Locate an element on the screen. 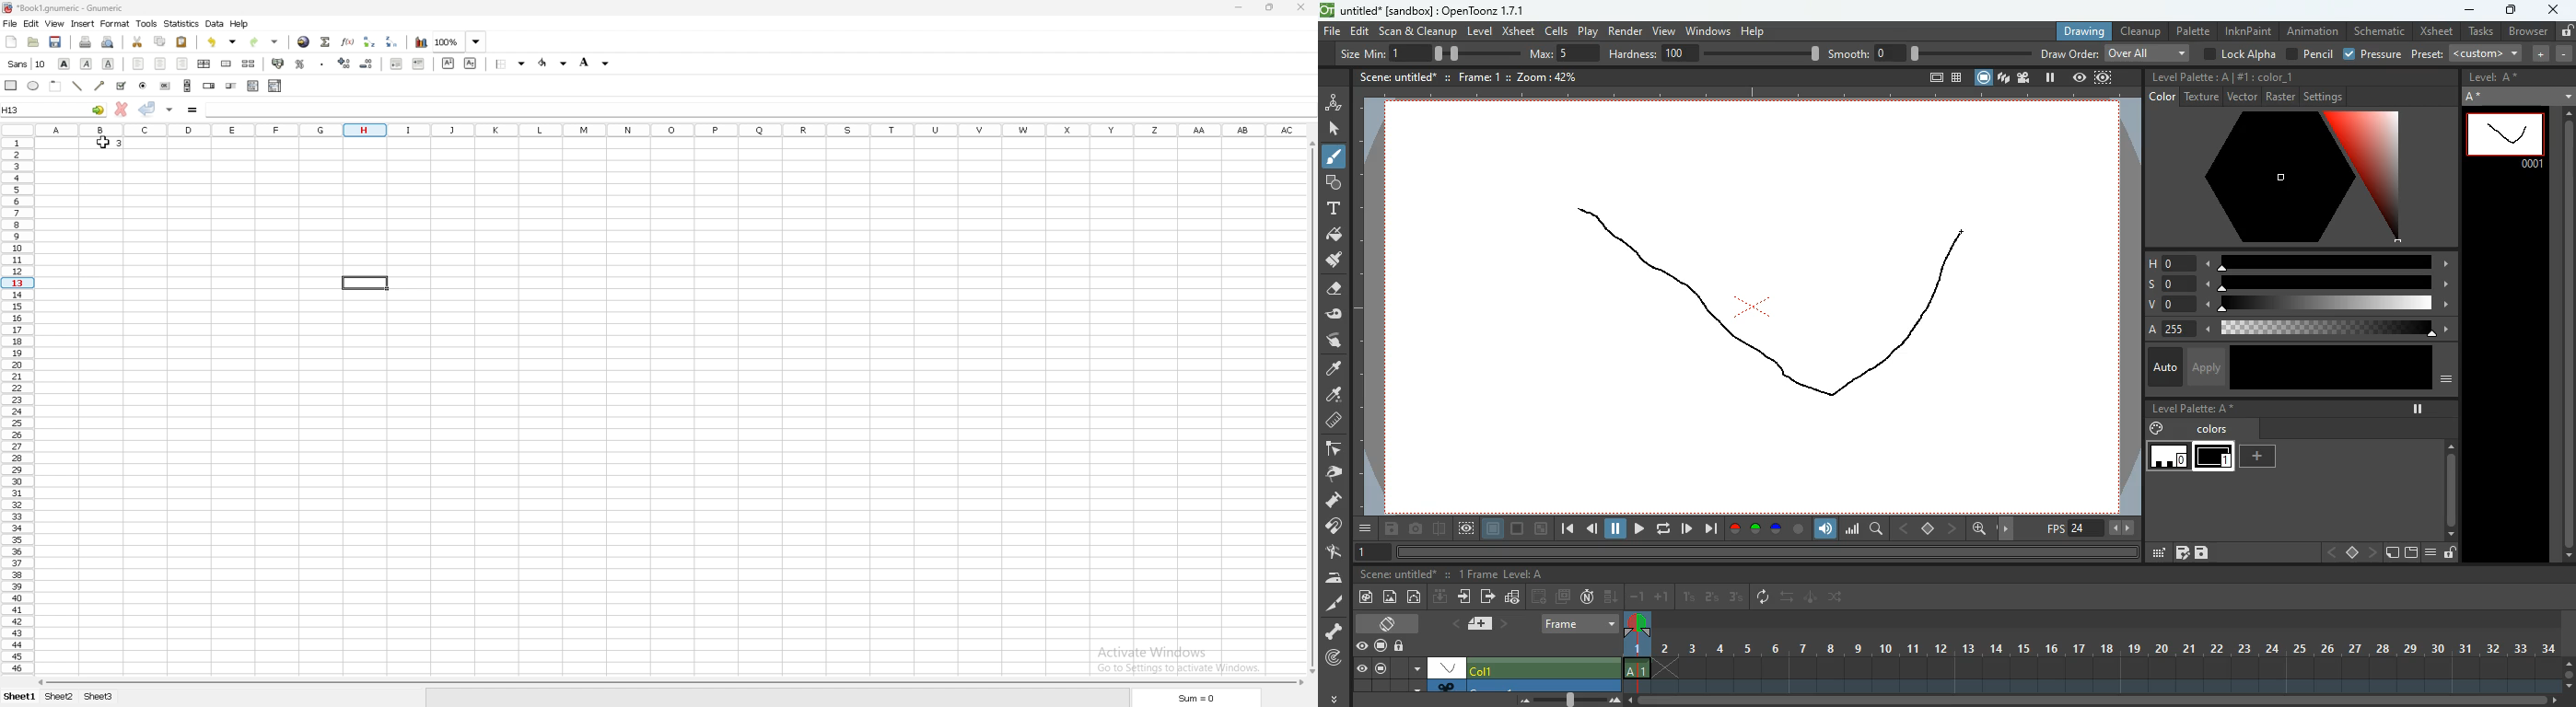 The image size is (2576, 728). file is located at coordinates (1332, 32).